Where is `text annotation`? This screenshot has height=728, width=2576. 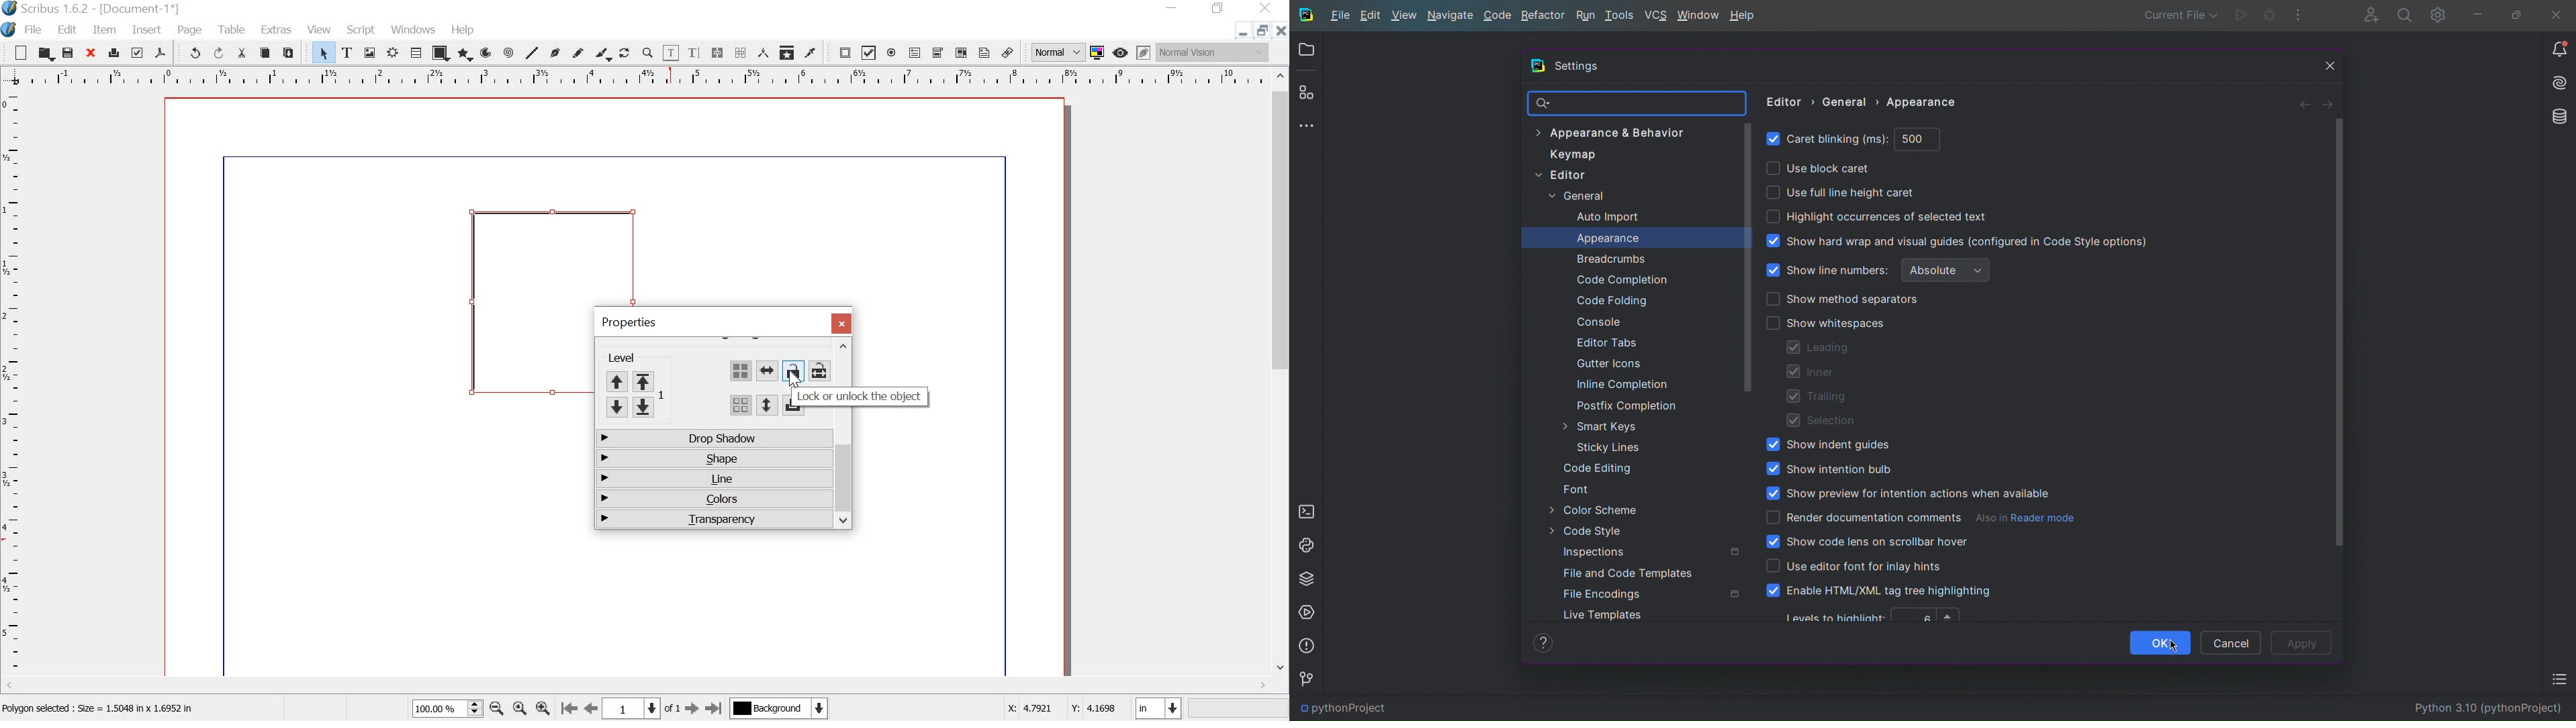
text annotation is located at coordinates (984, 54).